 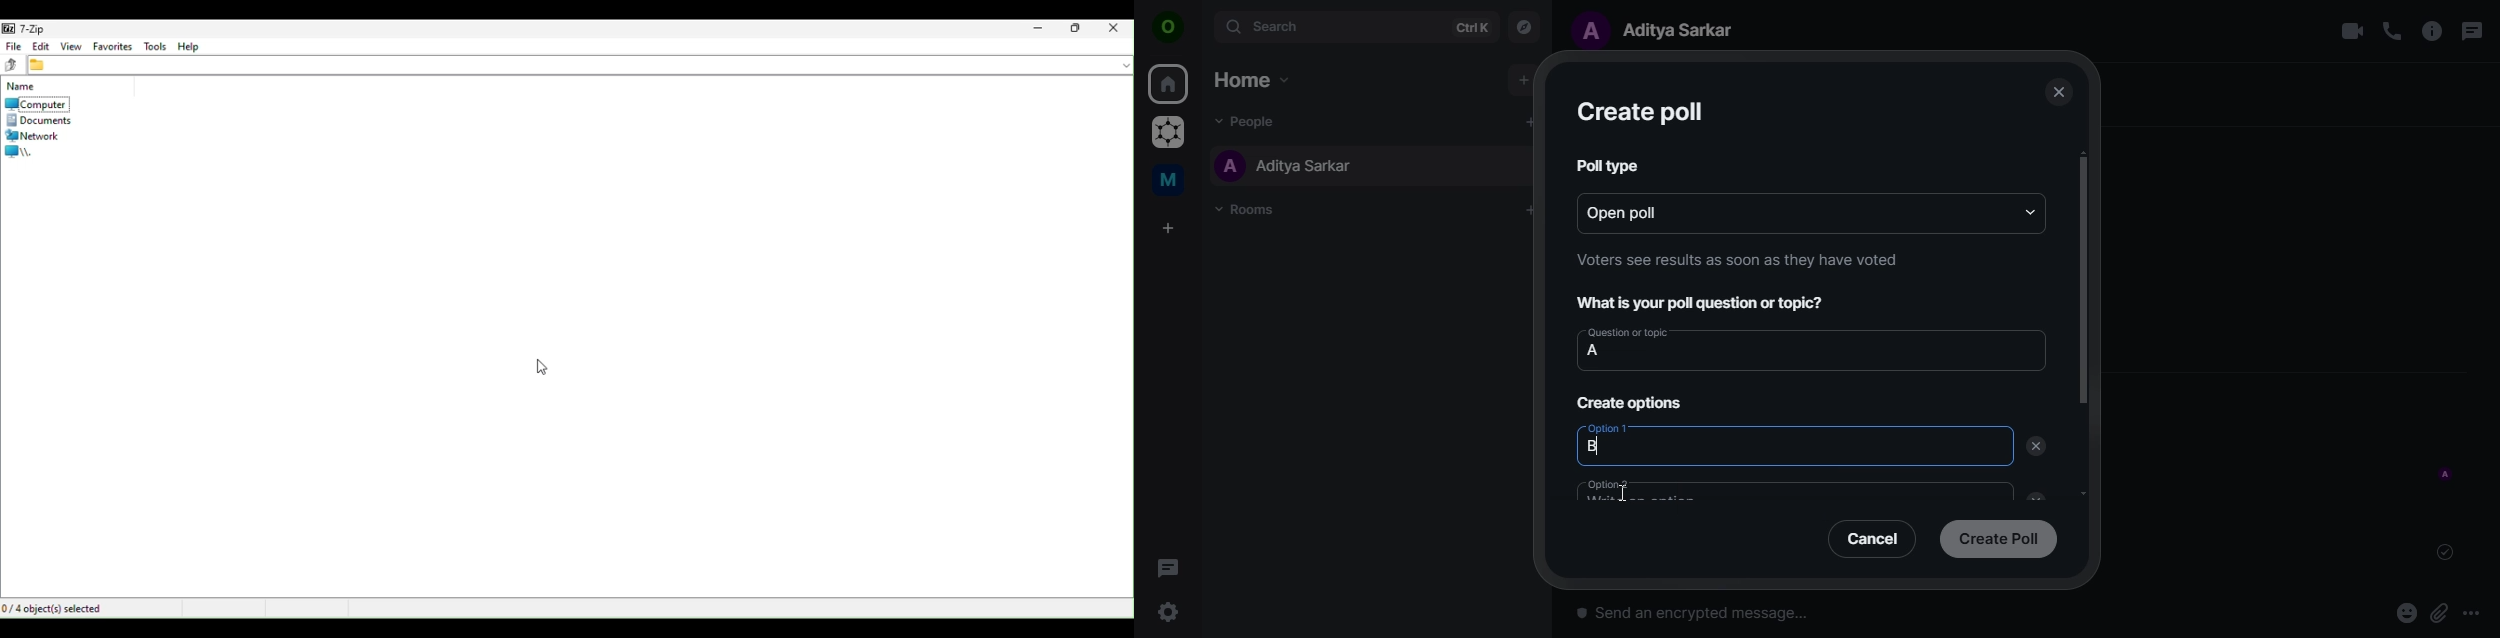 I want to click on aditya sarkar, so click(x=1285, y=165).